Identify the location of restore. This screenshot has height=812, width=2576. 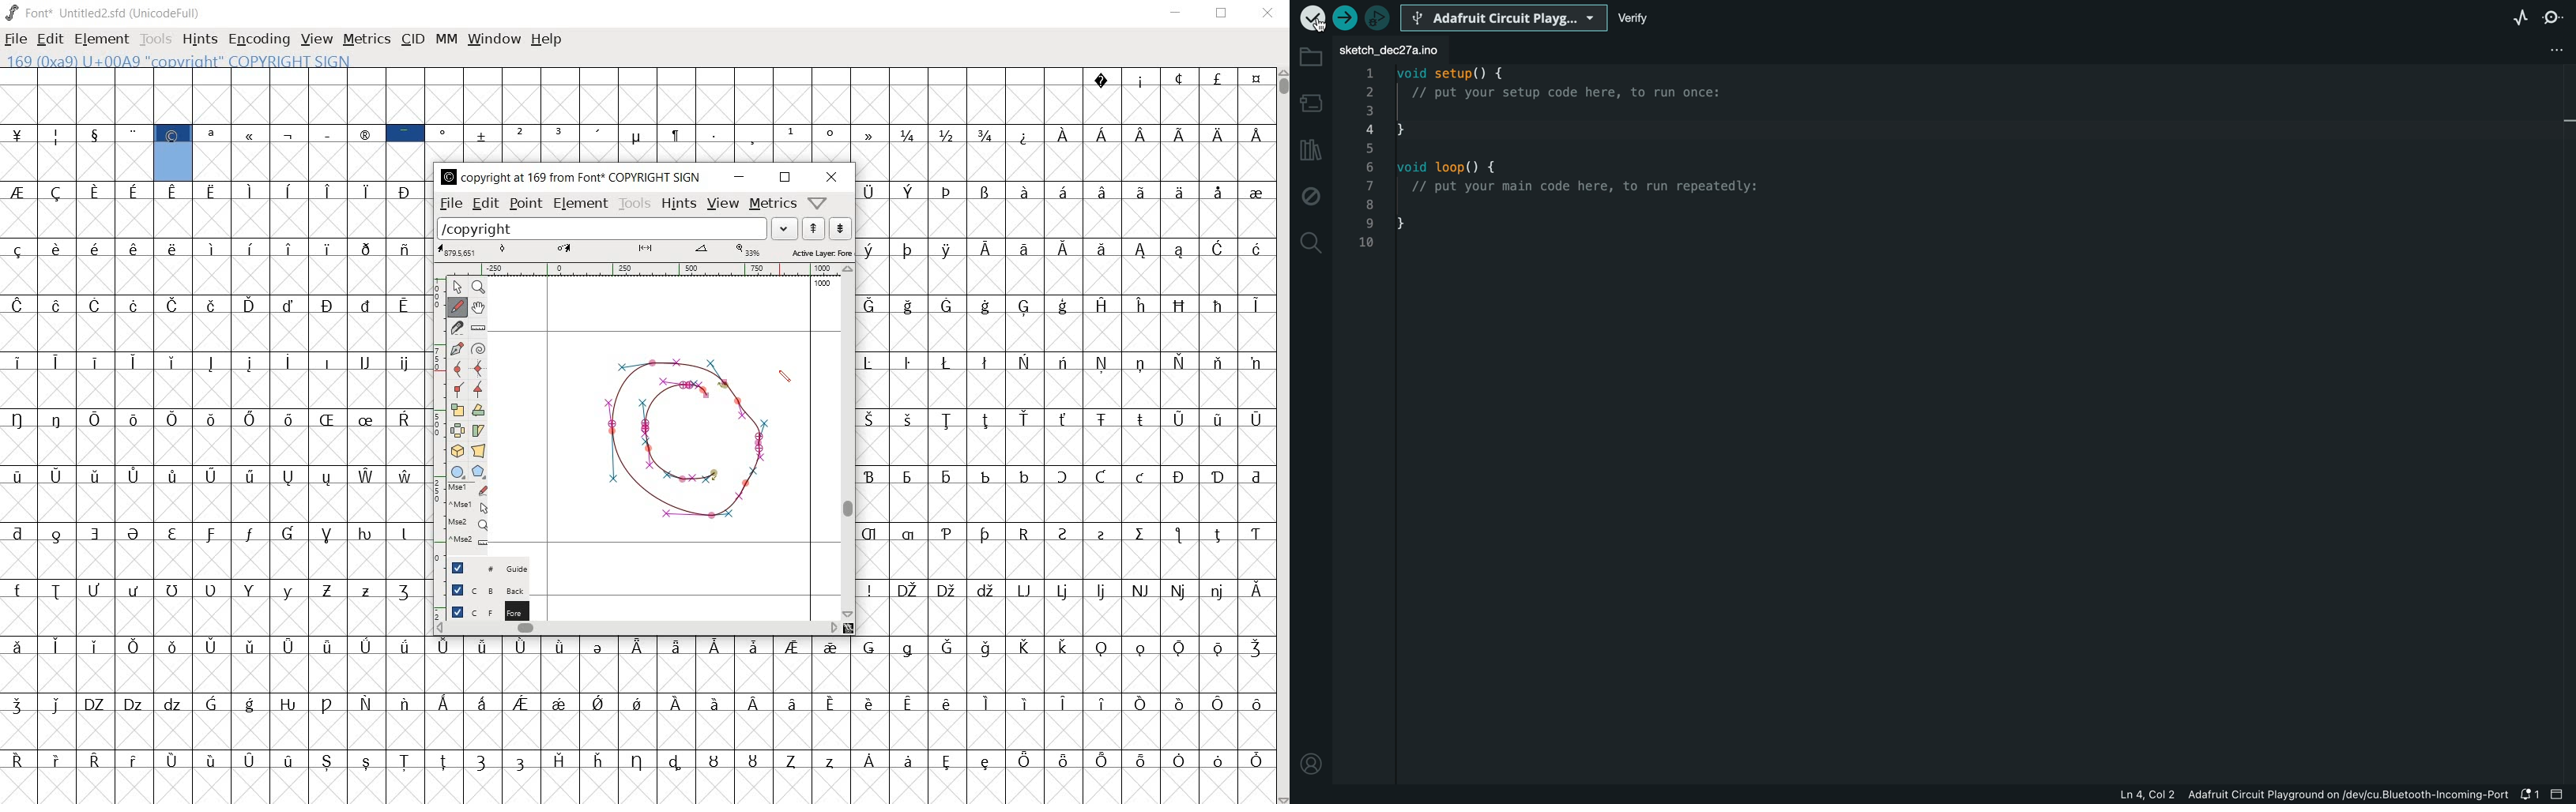
(1223, 13).